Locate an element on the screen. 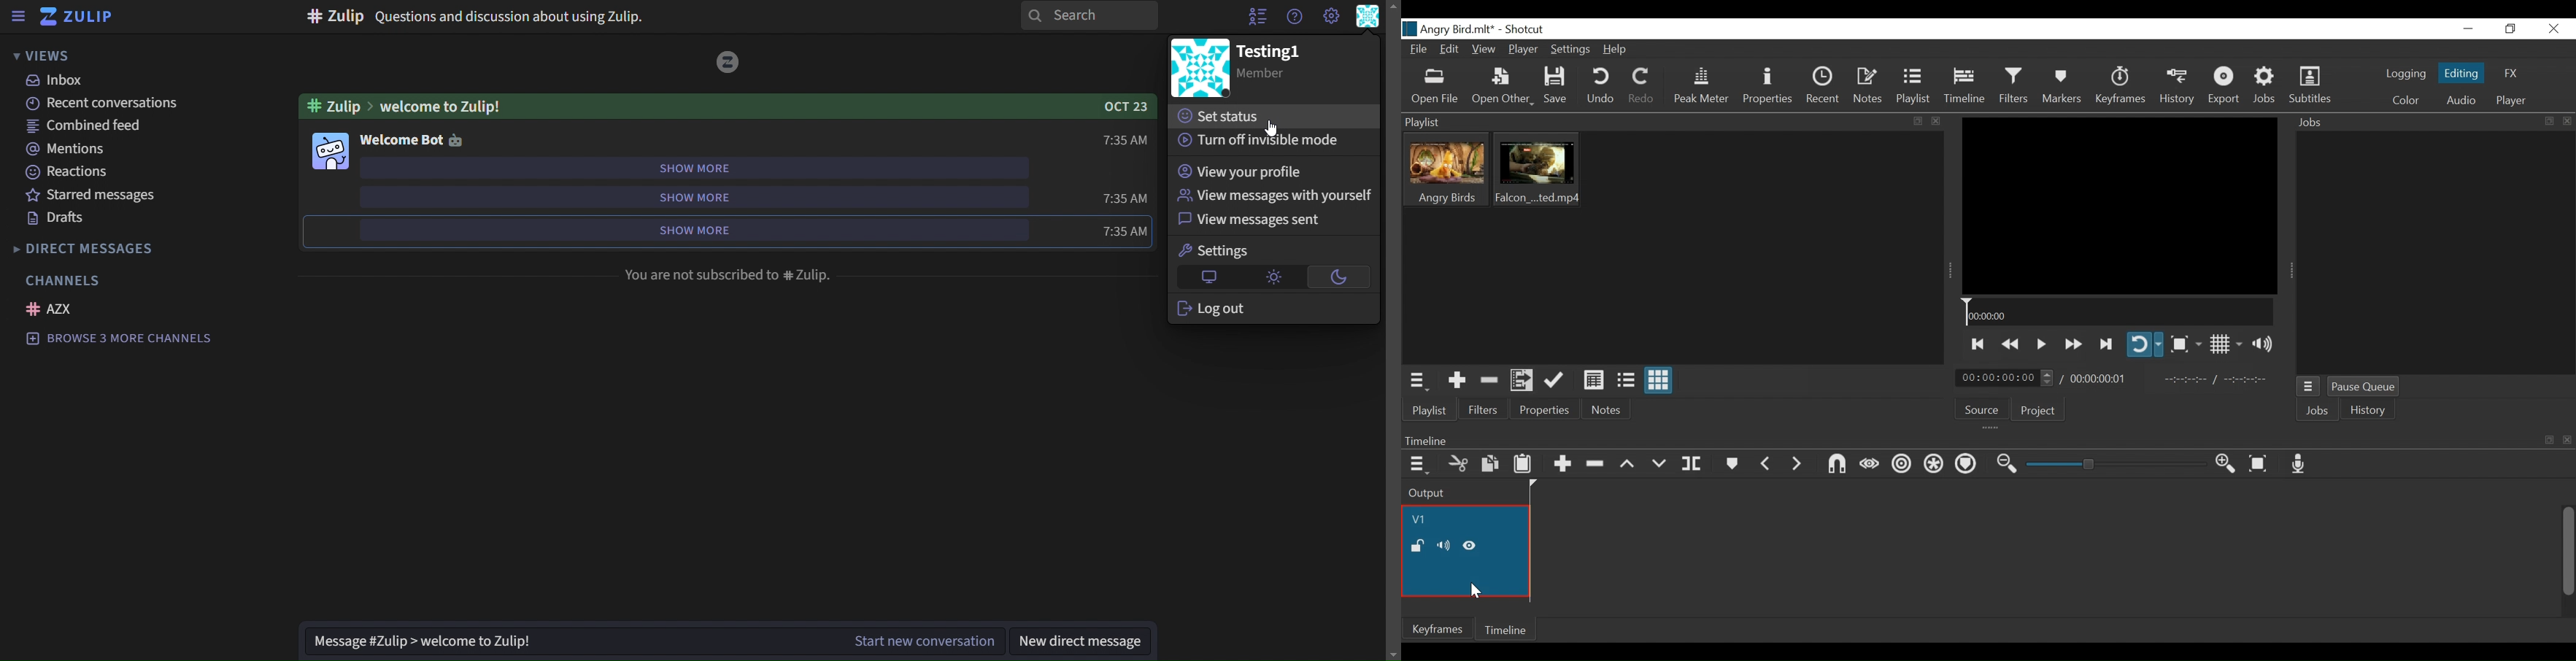 The height and width of the screenshot is (672, 2576). In point is located at coordinates (2218, 379).